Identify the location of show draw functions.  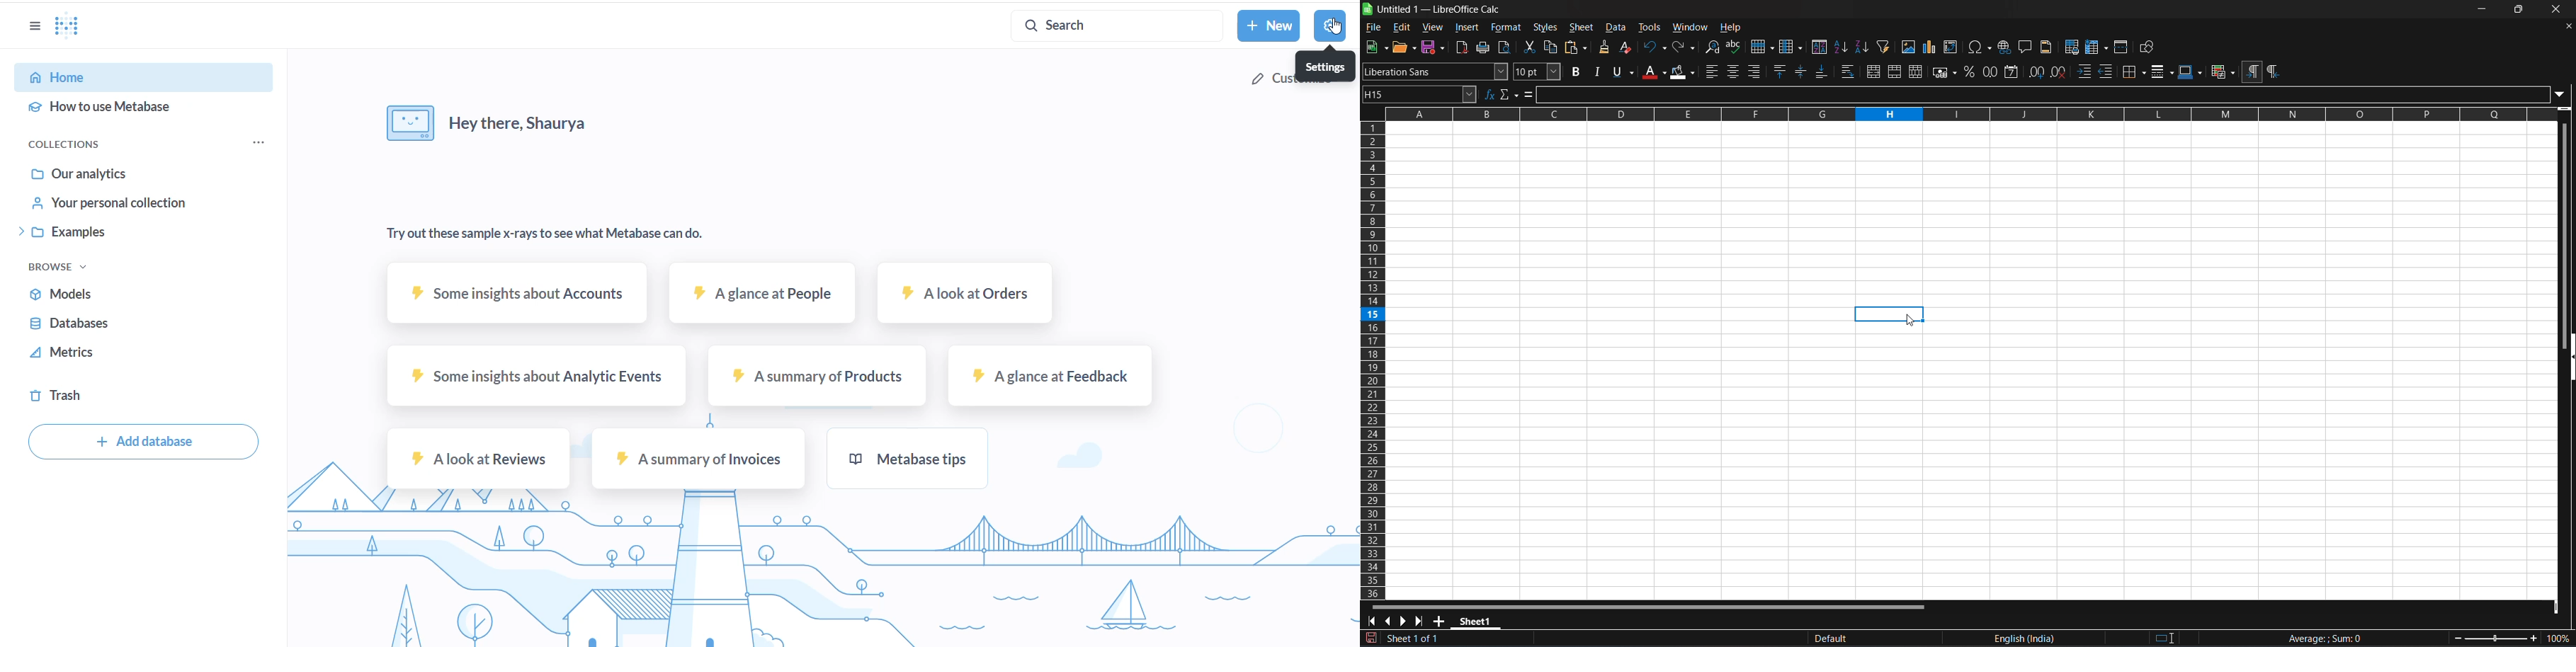
(2147, 46).